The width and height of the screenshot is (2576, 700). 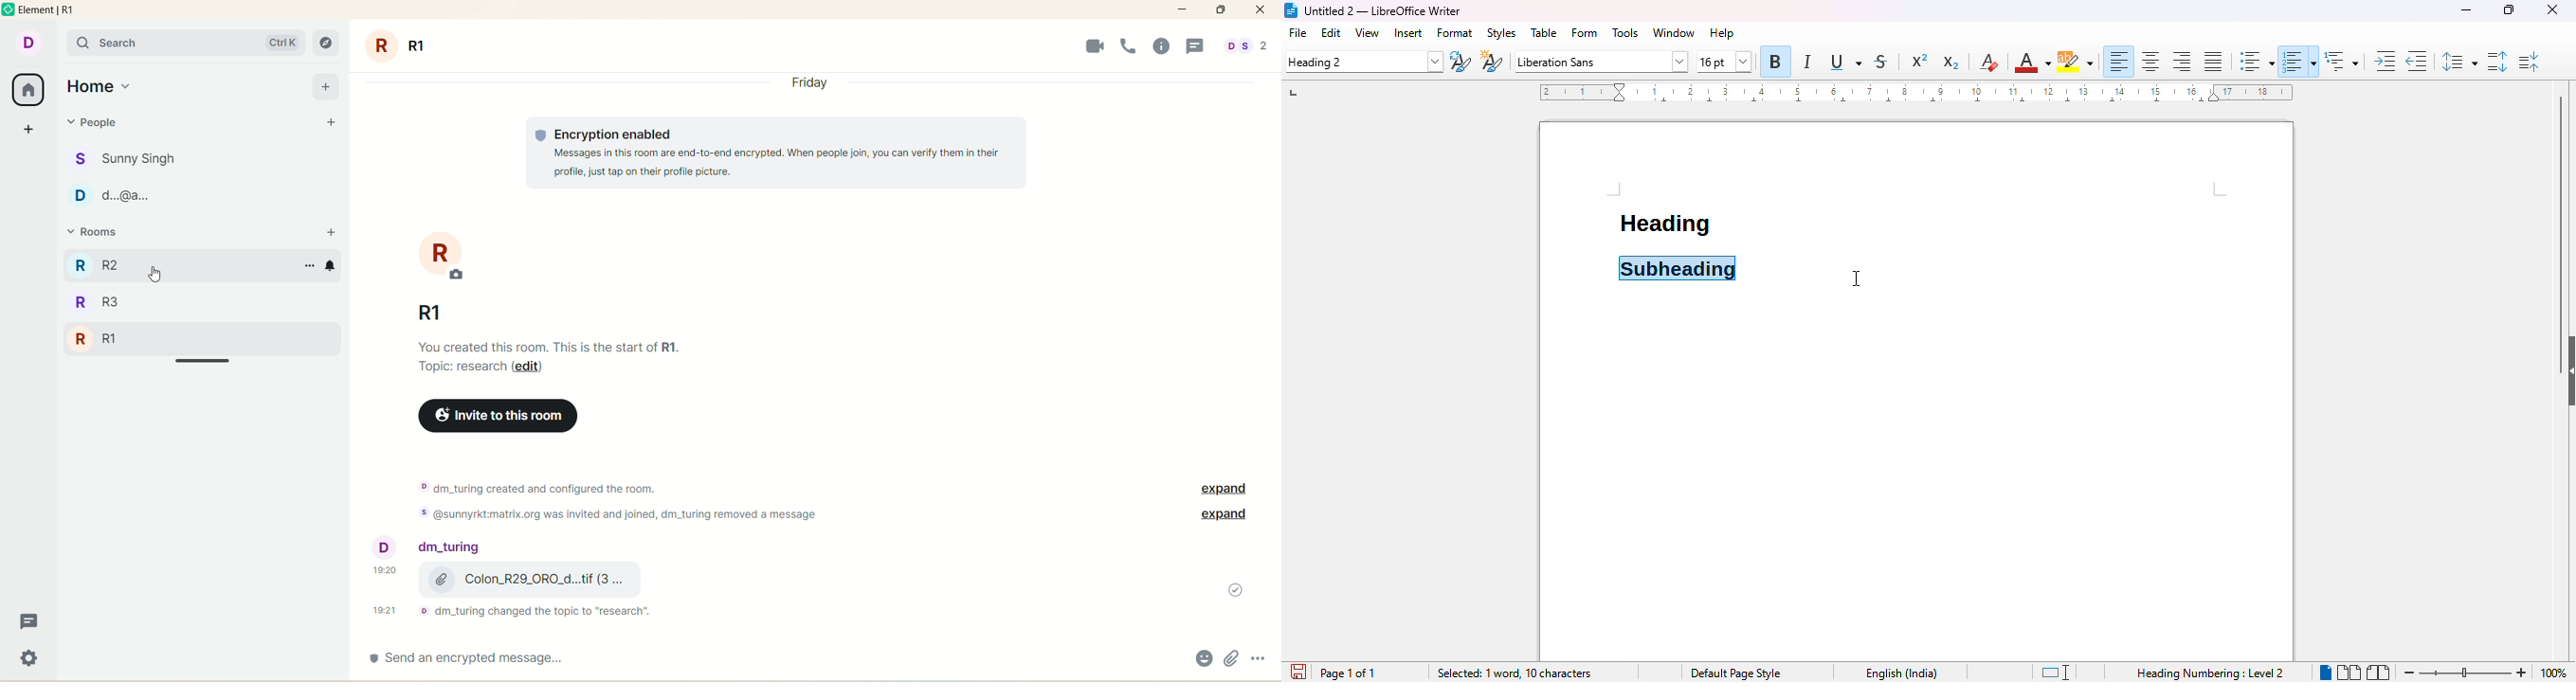 I want to click on video call, so click(x=1091, y=46).